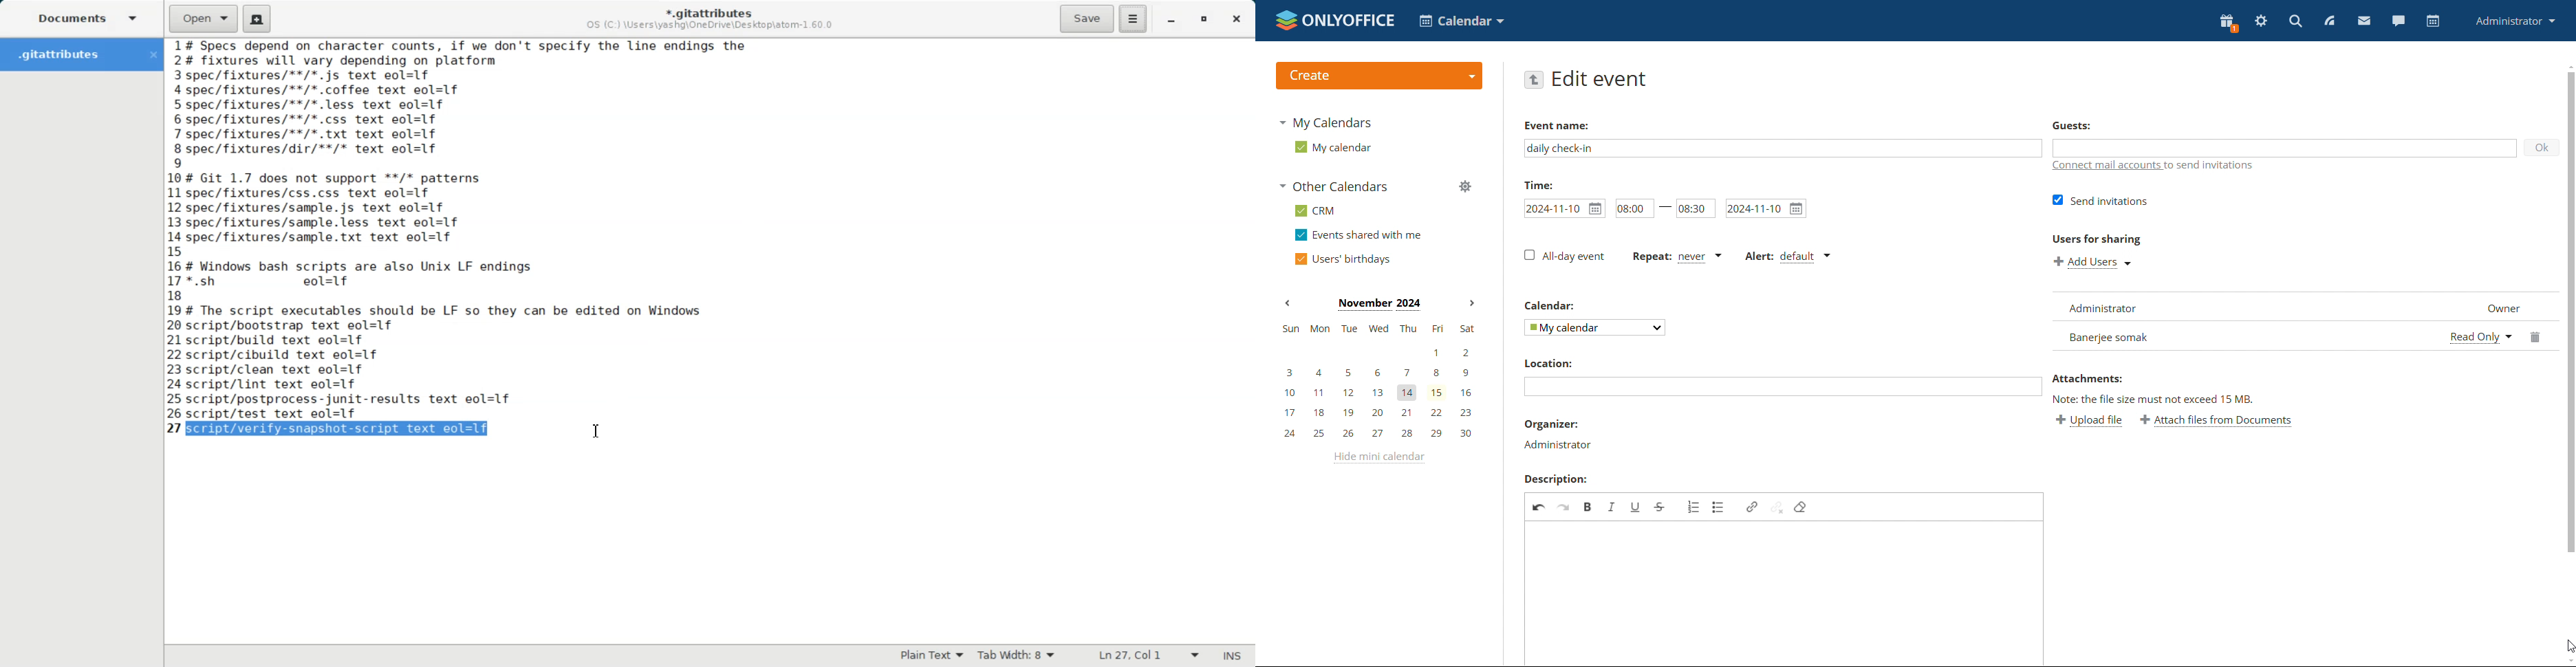  I want to click on my calendar, so click(1332, 146).